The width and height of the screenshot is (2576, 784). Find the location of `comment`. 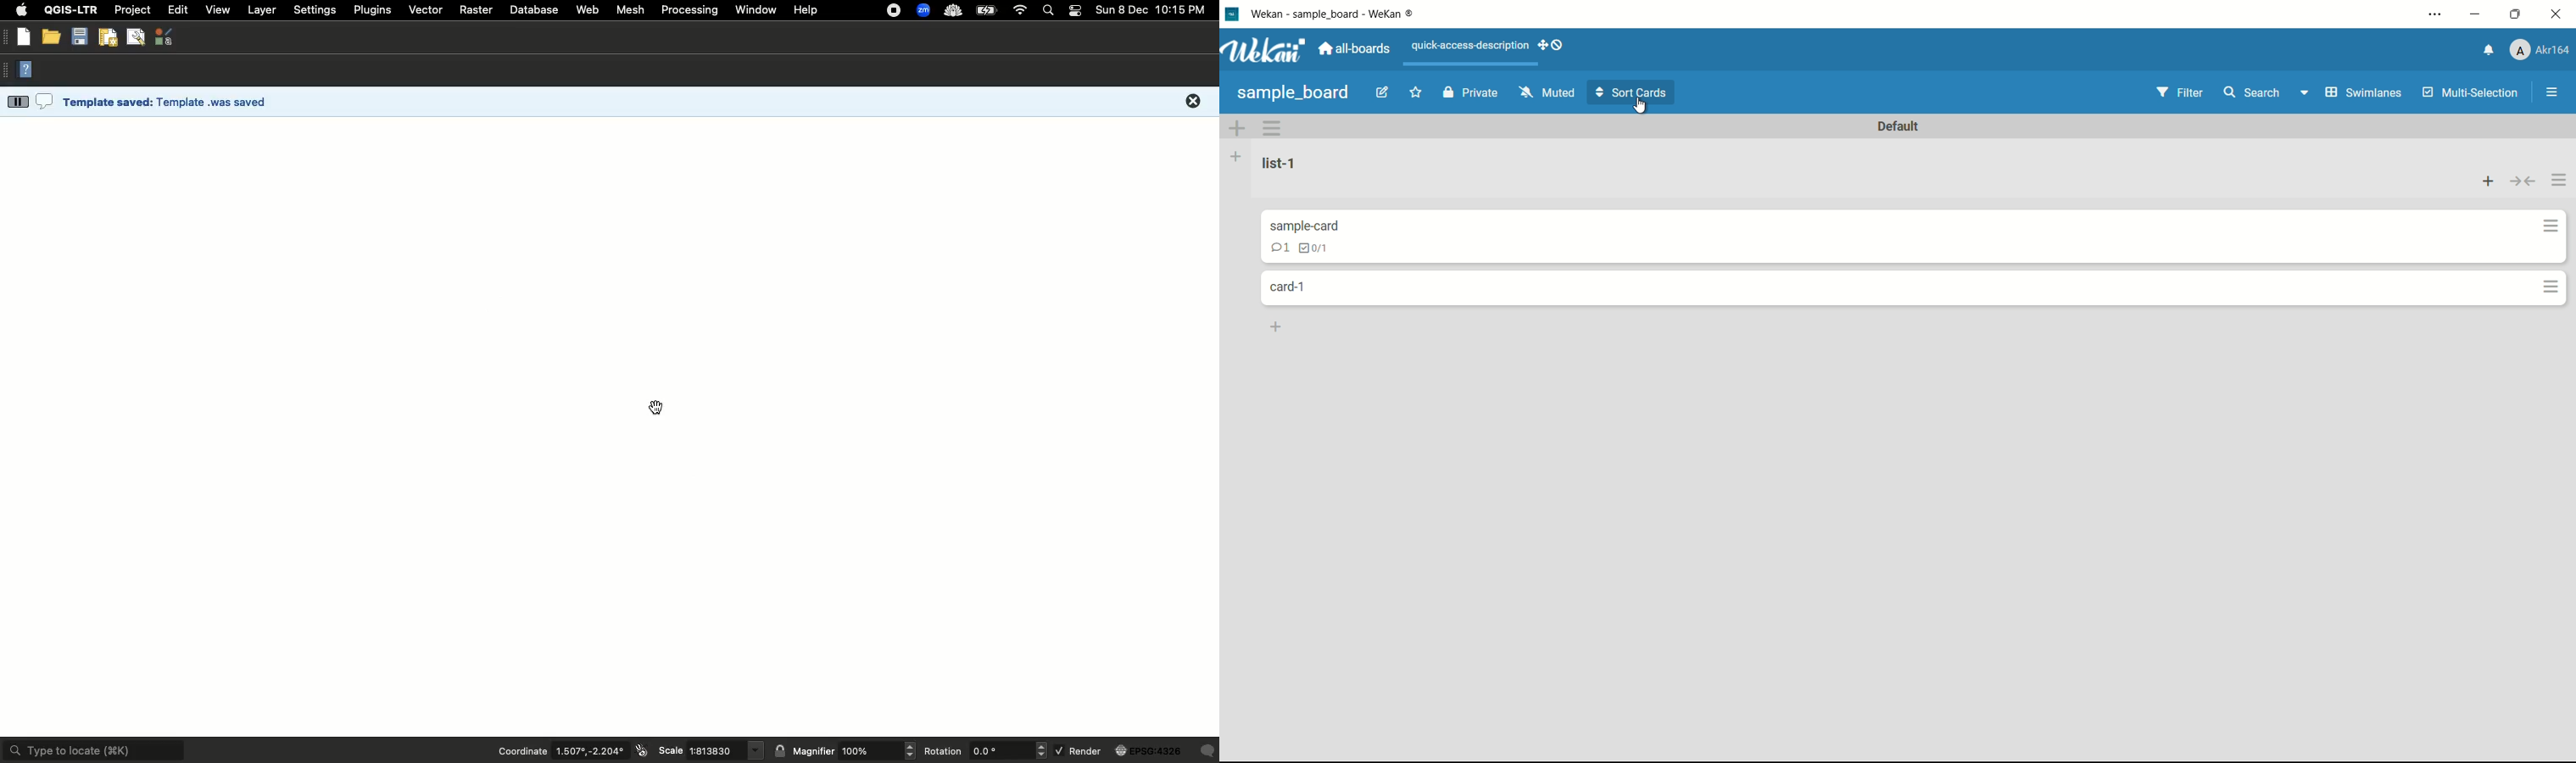

comment is located at coordinates (44, 102).